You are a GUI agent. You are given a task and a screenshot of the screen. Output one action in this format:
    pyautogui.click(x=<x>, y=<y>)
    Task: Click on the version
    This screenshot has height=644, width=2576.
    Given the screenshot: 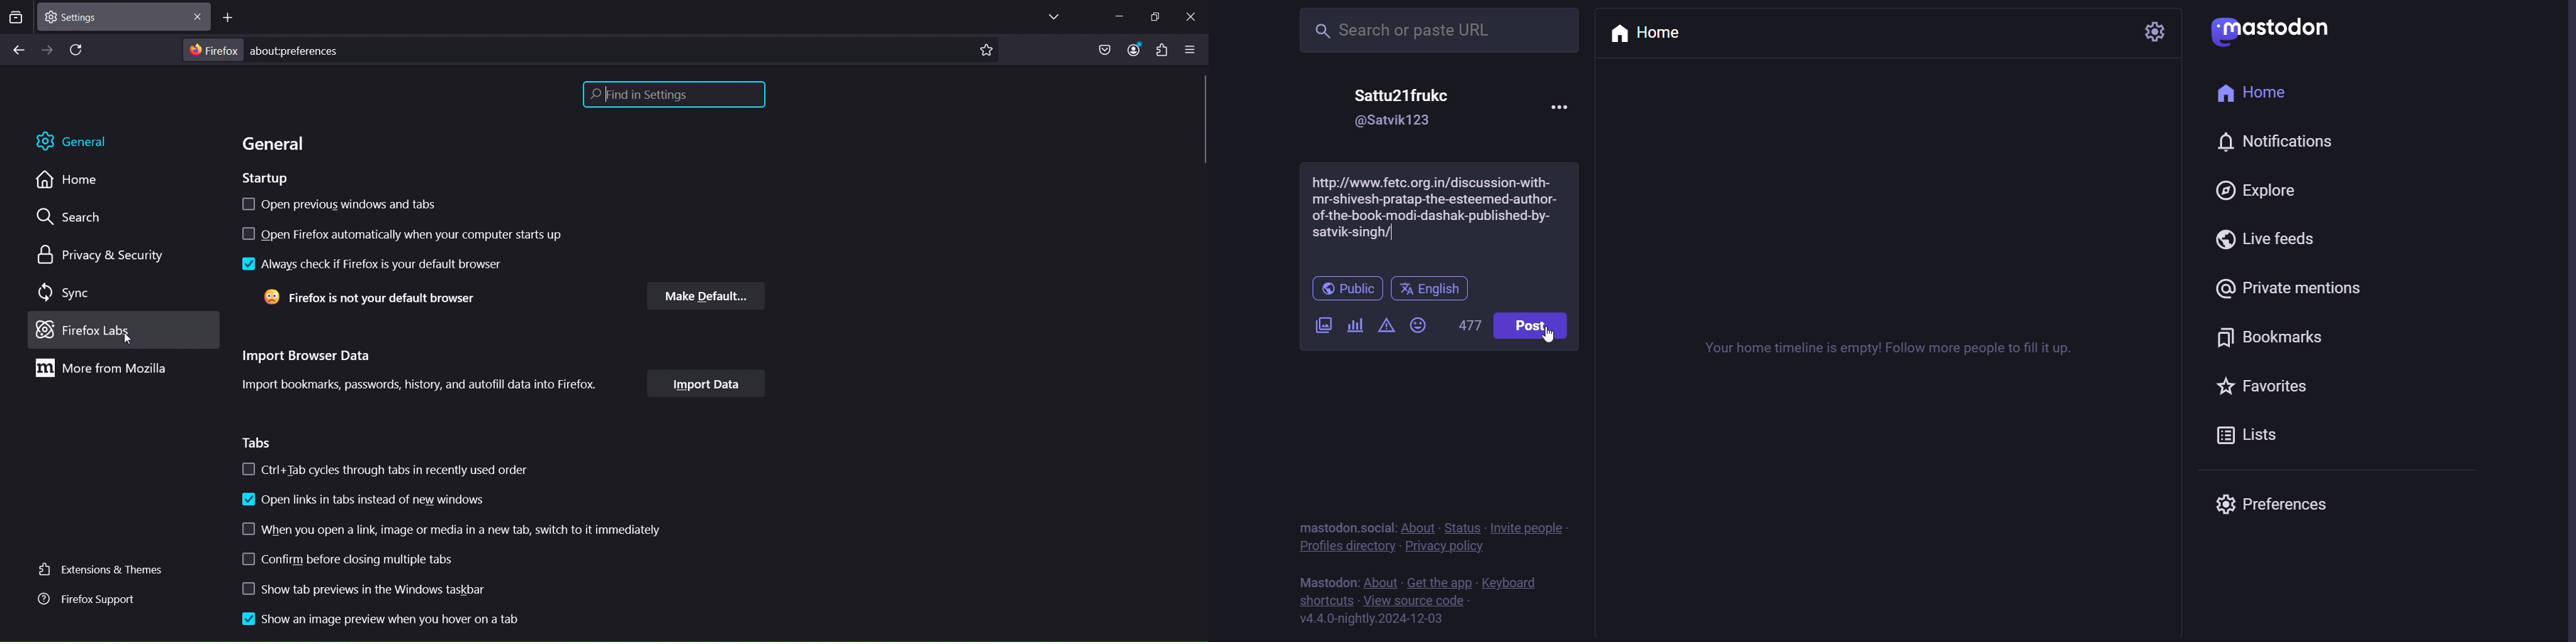 What is the action you would take?
    pyautogui.click(x=1375, y=622)
    